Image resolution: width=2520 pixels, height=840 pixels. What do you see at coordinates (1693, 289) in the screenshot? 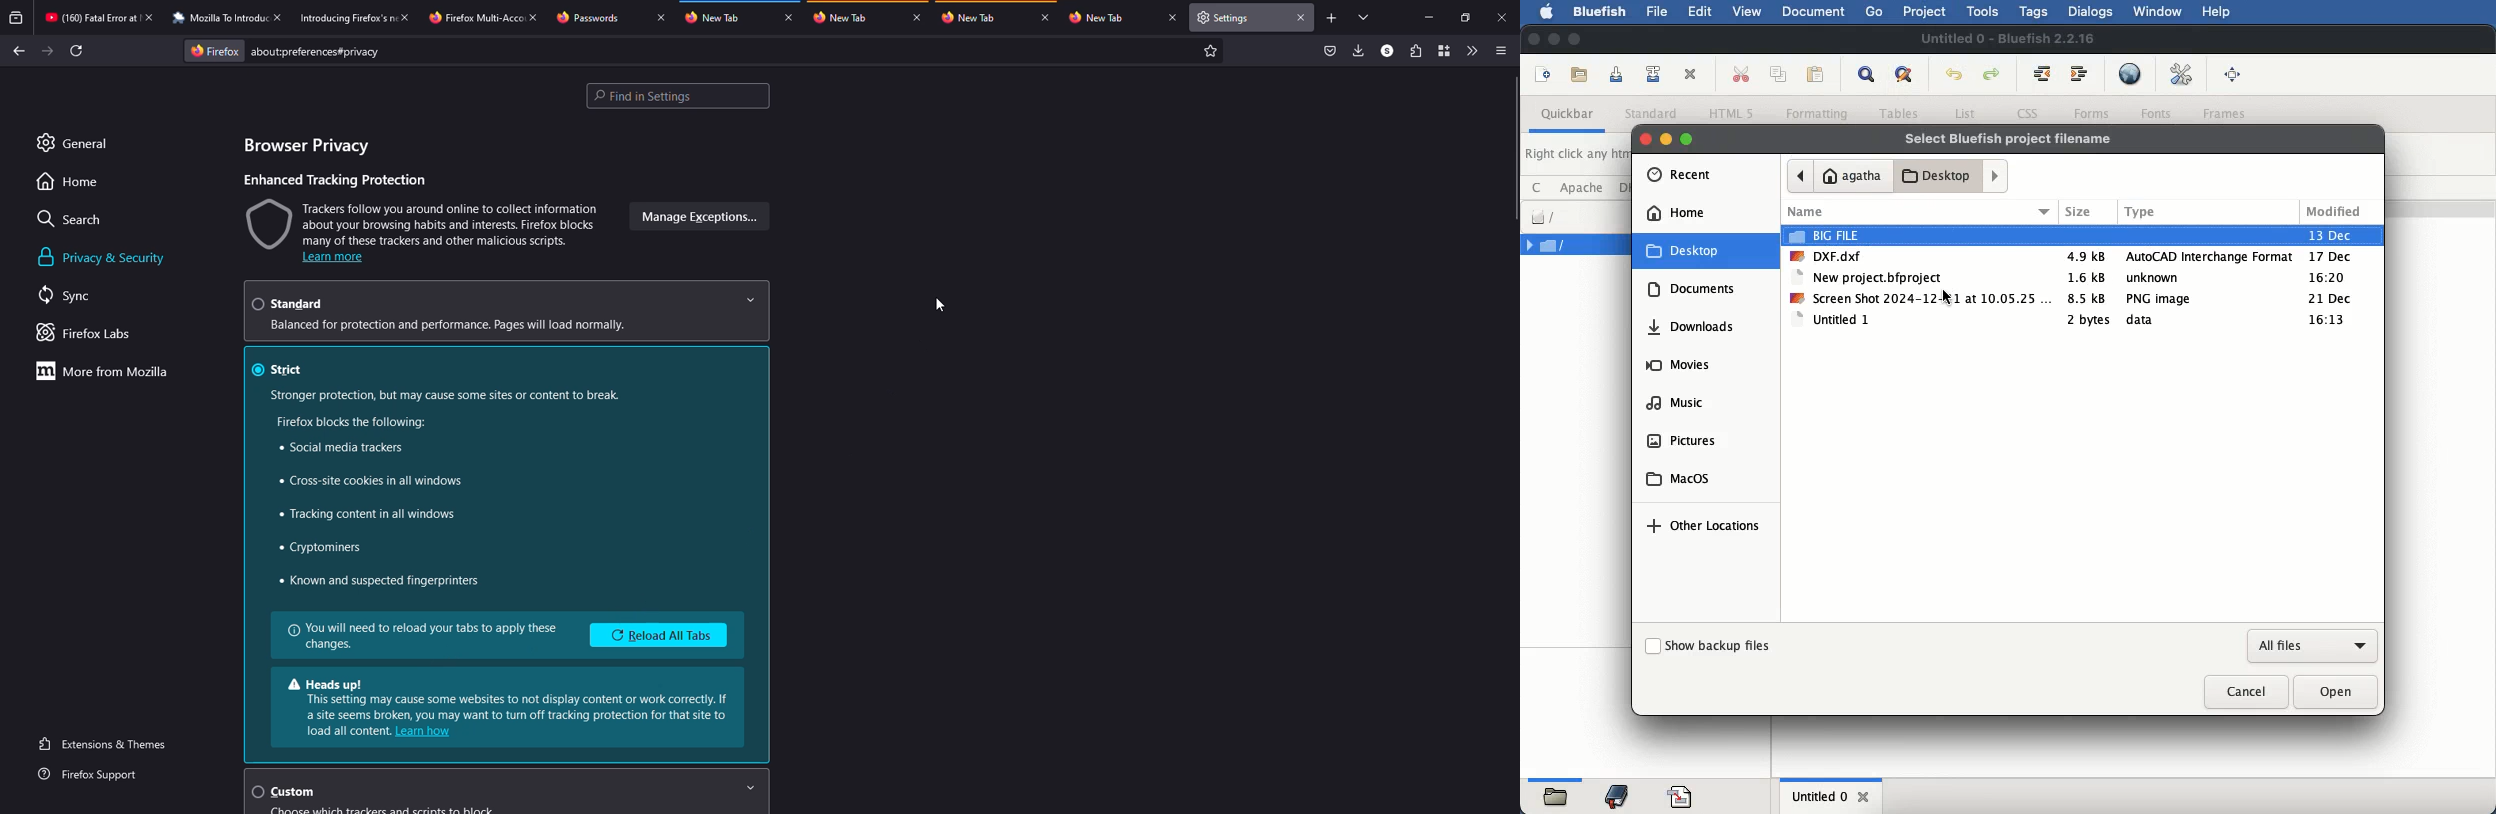
I see `documents` at bounding box center [1693, 289].